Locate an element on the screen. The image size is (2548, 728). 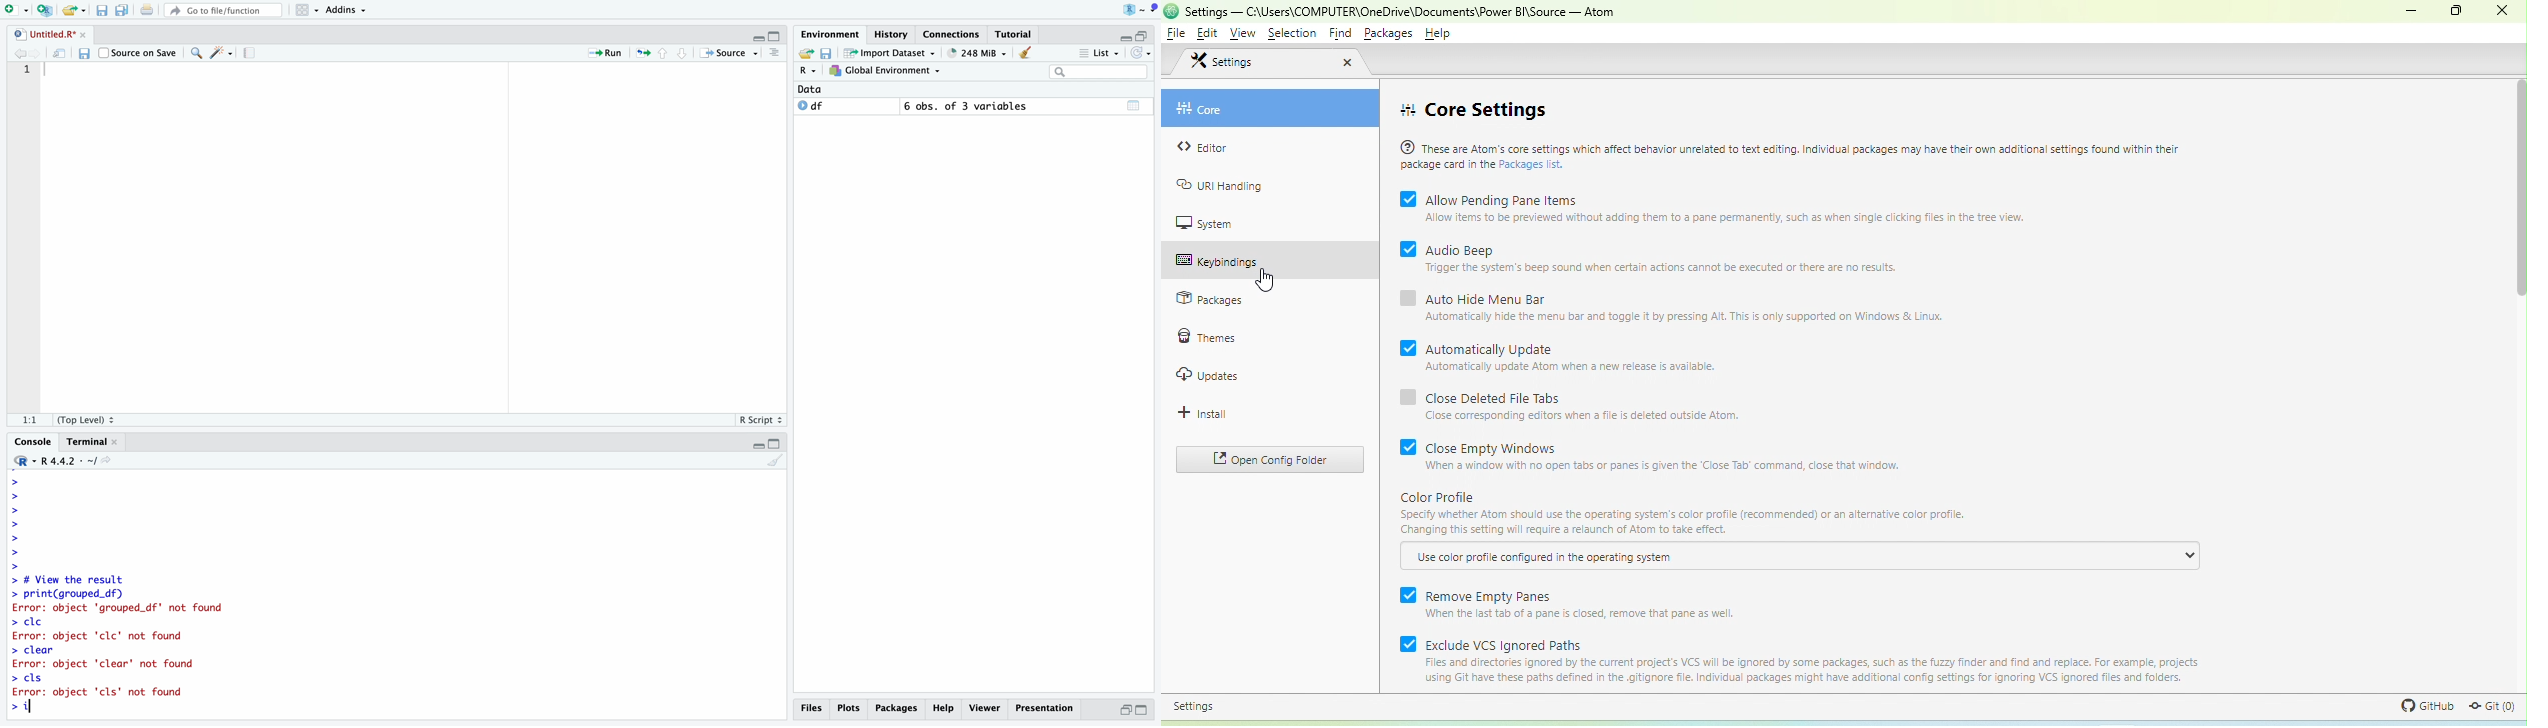
Outlines is located at coordinates (776, 53).